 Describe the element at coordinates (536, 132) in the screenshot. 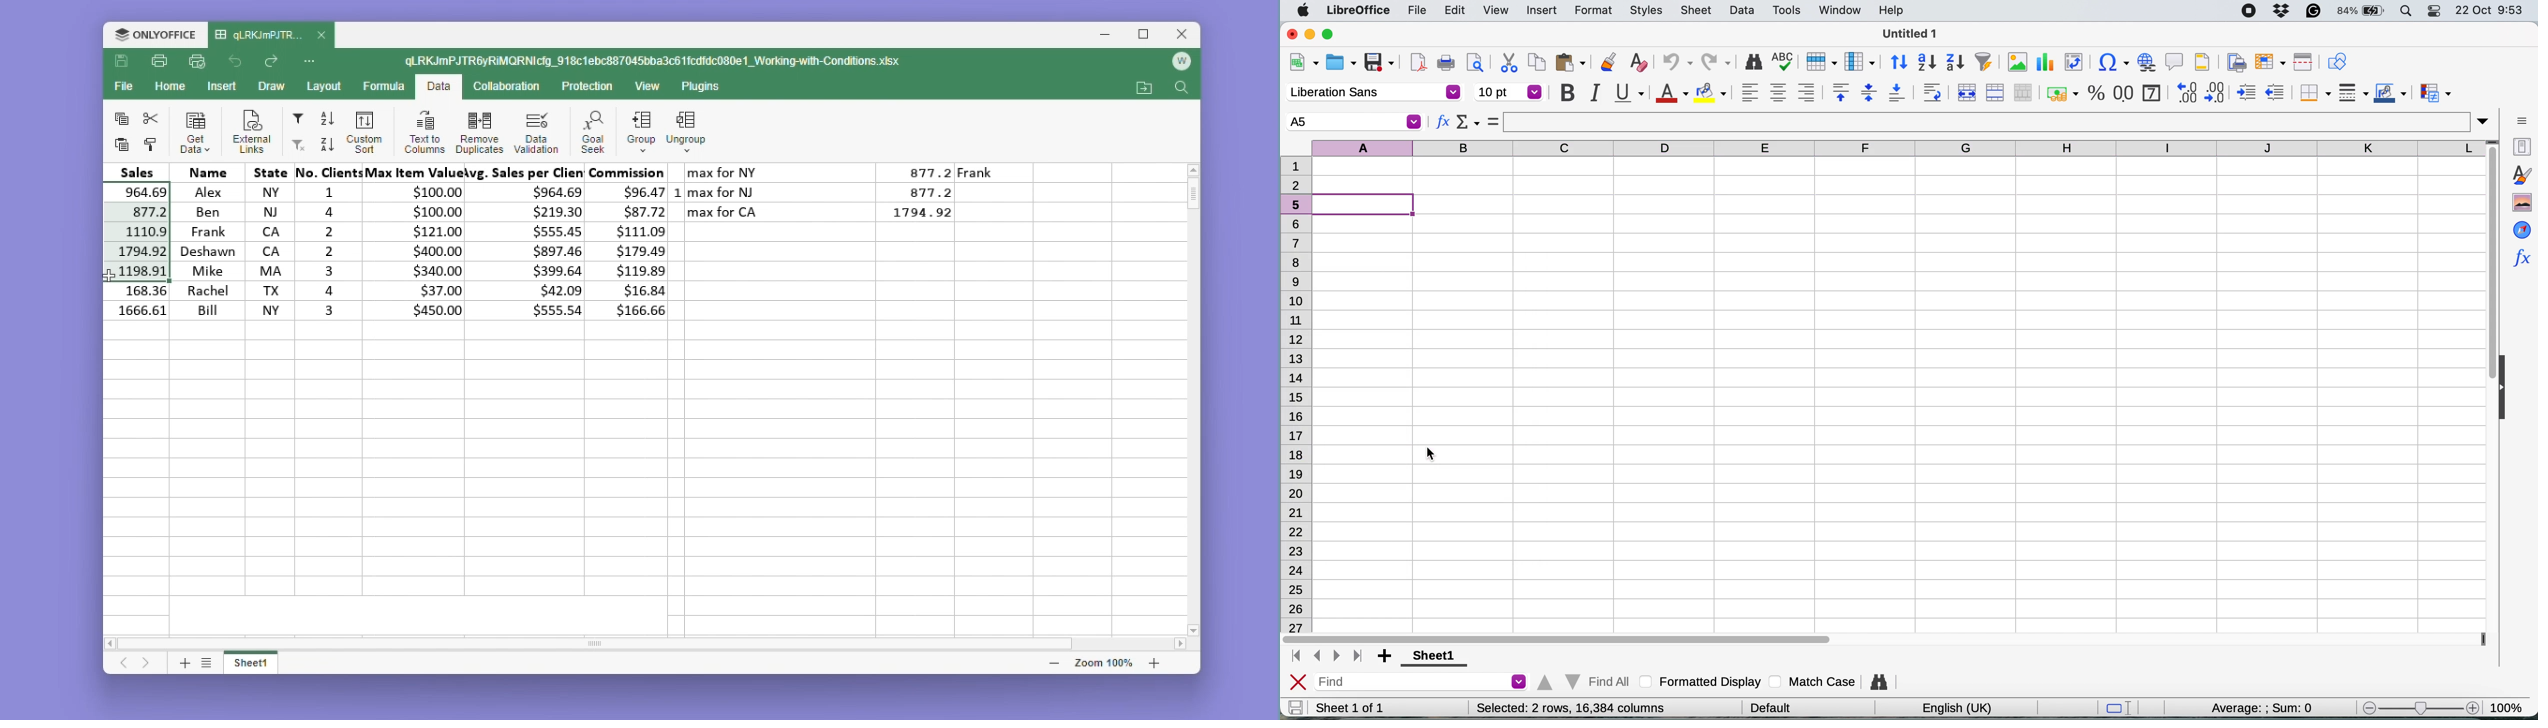

I see `Data validation` at that location.